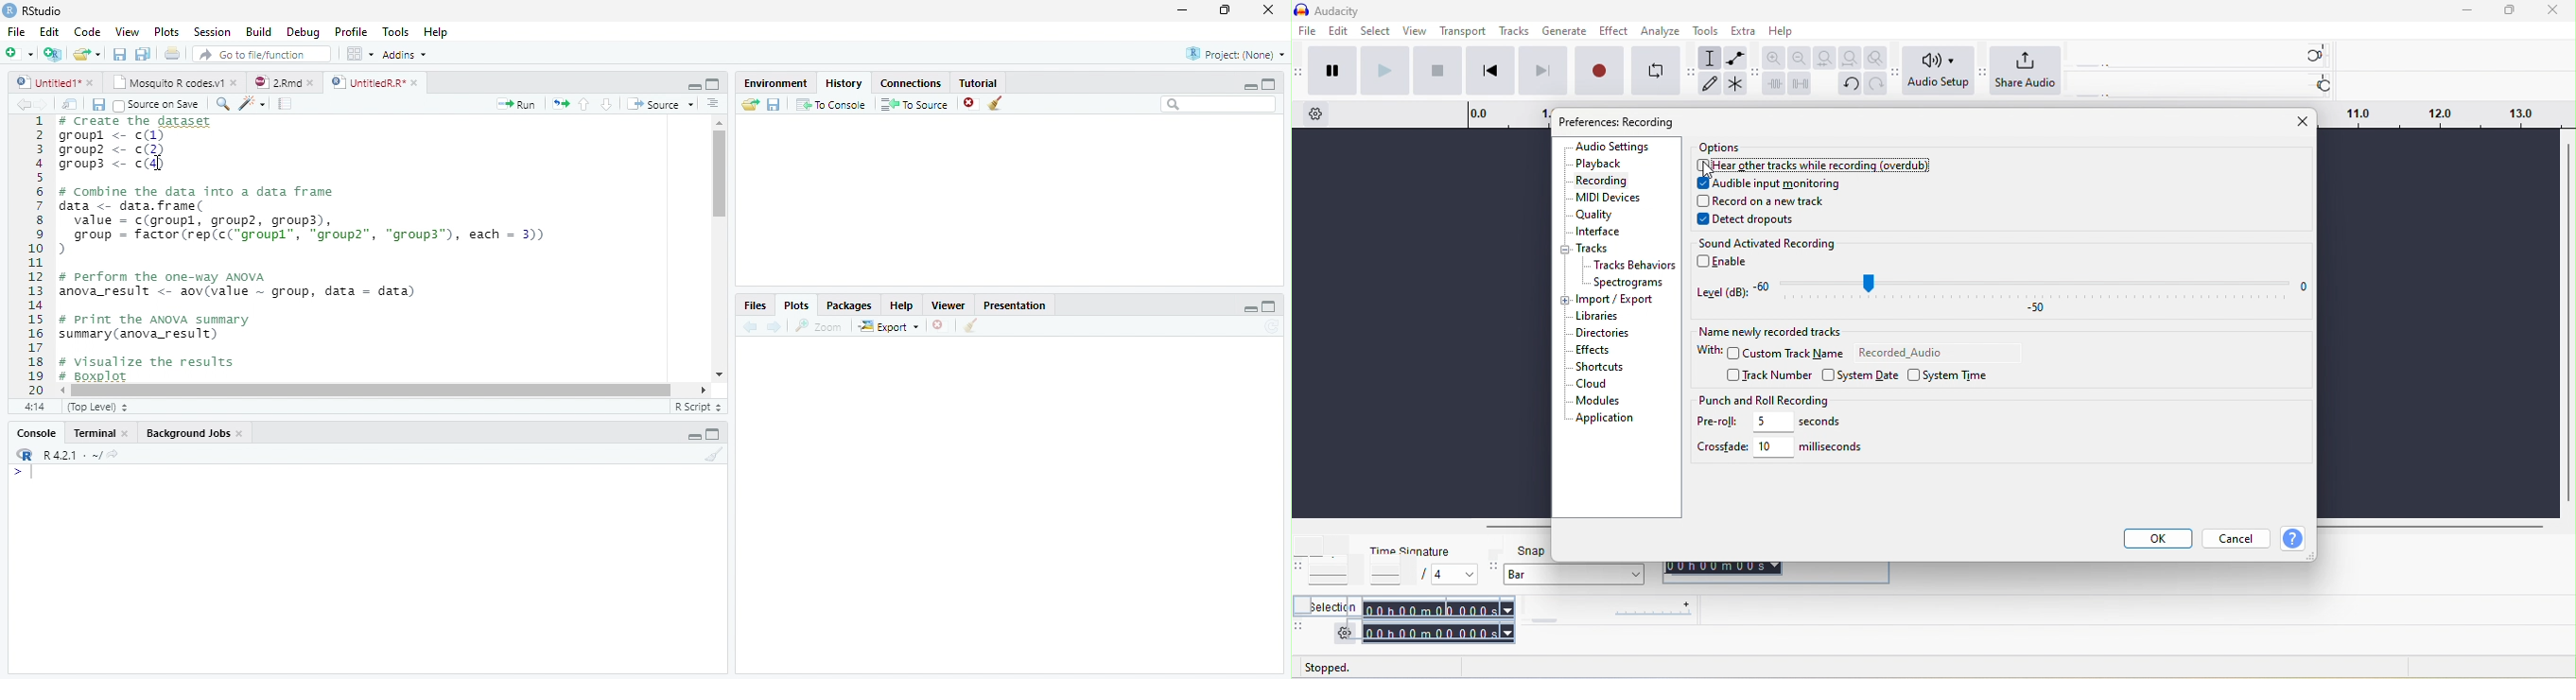 The width and height of the screenshot is (2576, 700). Describe the element at coordinates (358, 53) in the screenshot. I see `Workspace pane` at that location.